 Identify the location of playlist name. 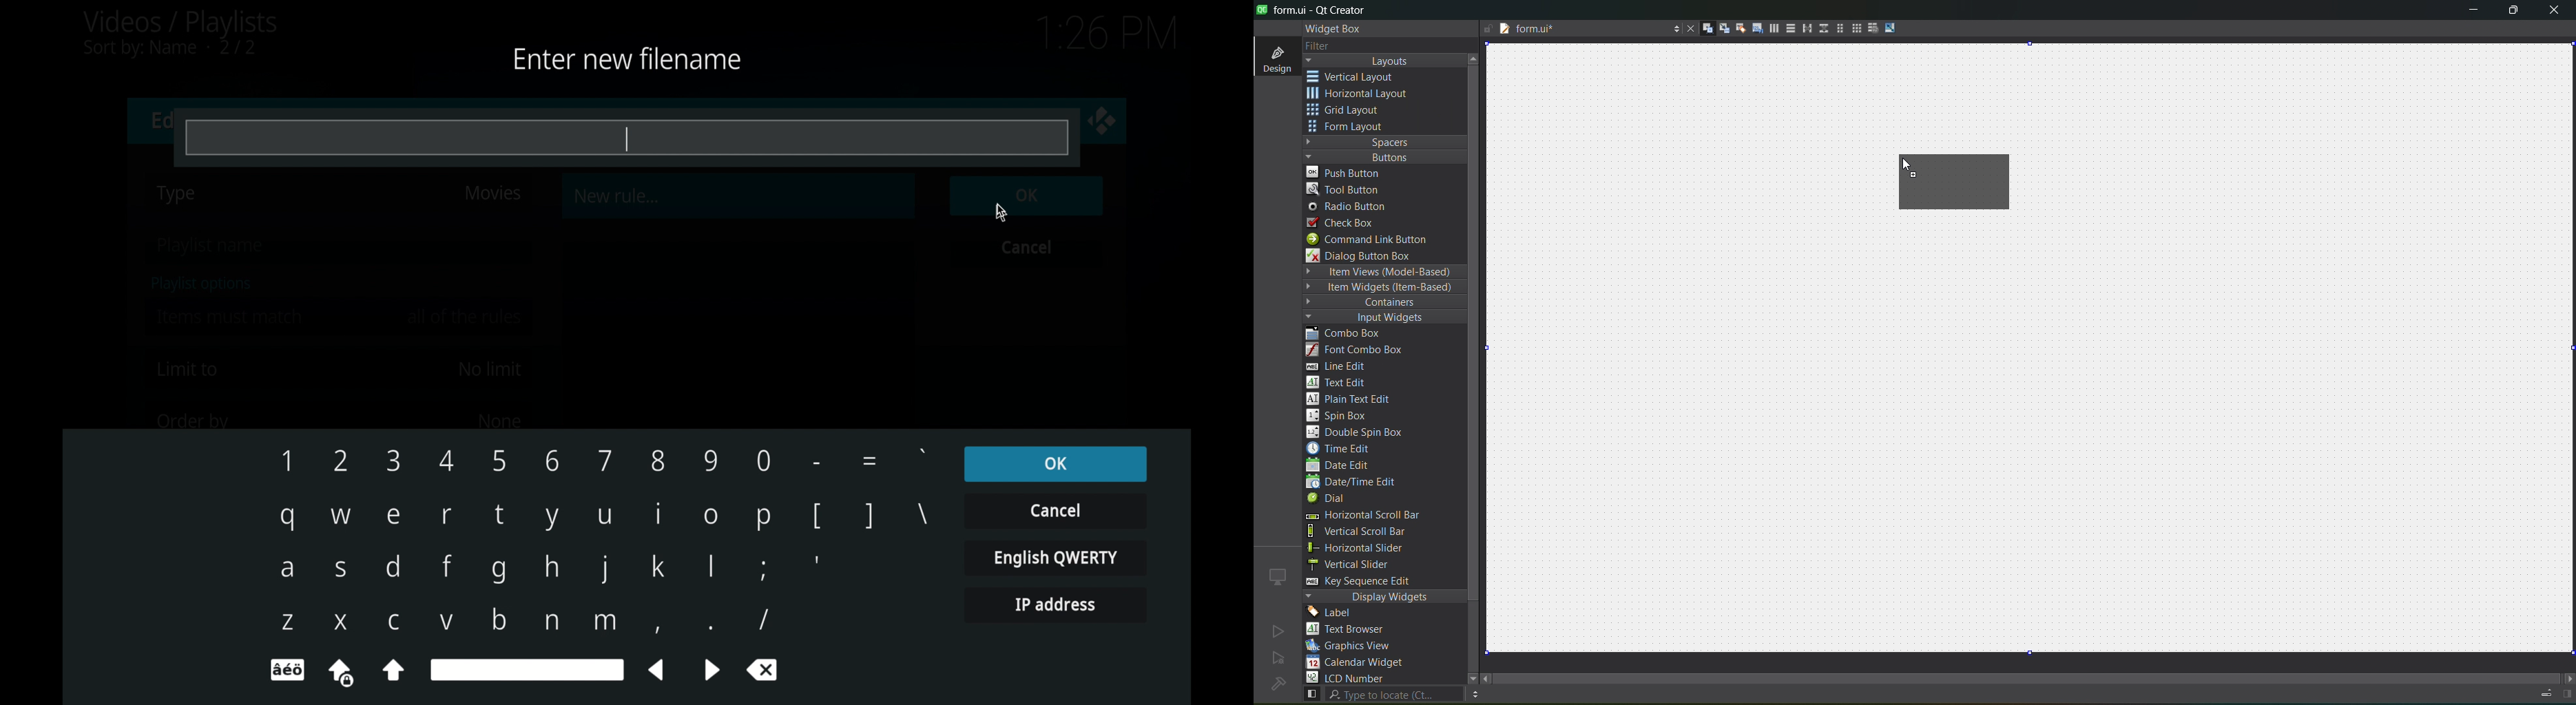
(213, 247).